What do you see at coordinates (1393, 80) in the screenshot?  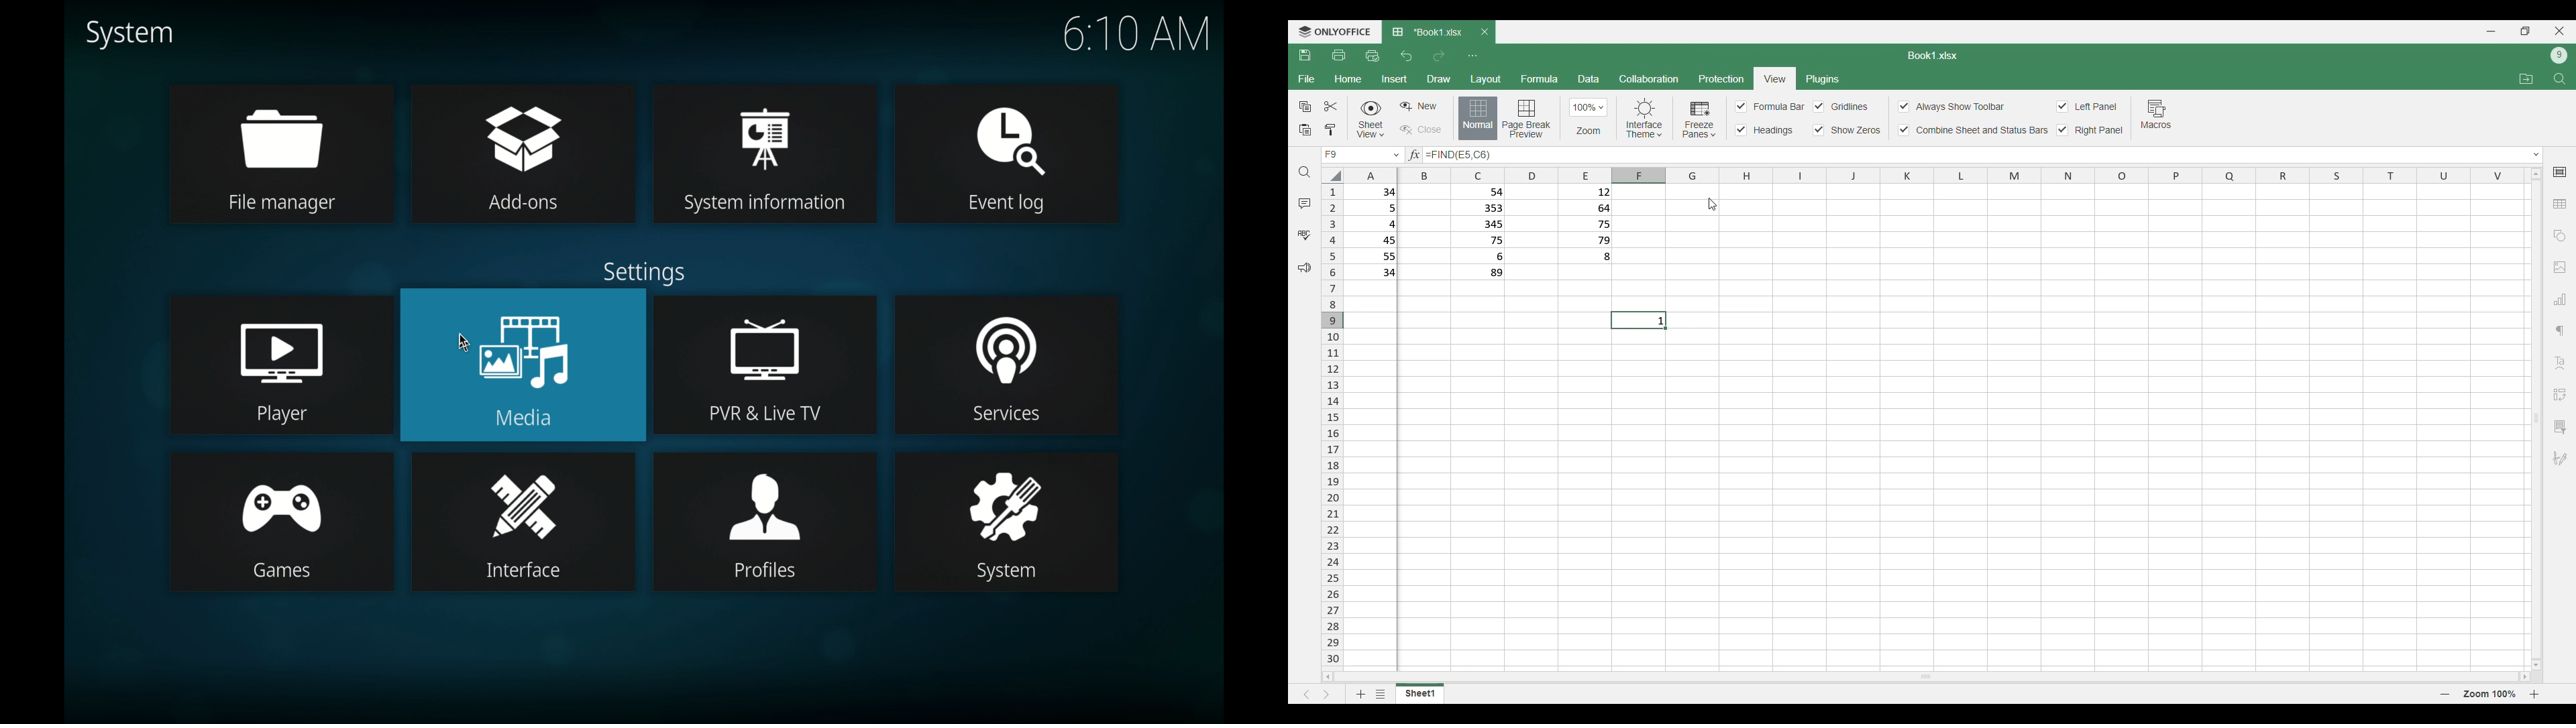 I see `Insert menu` at bounding box center [1393, 80].